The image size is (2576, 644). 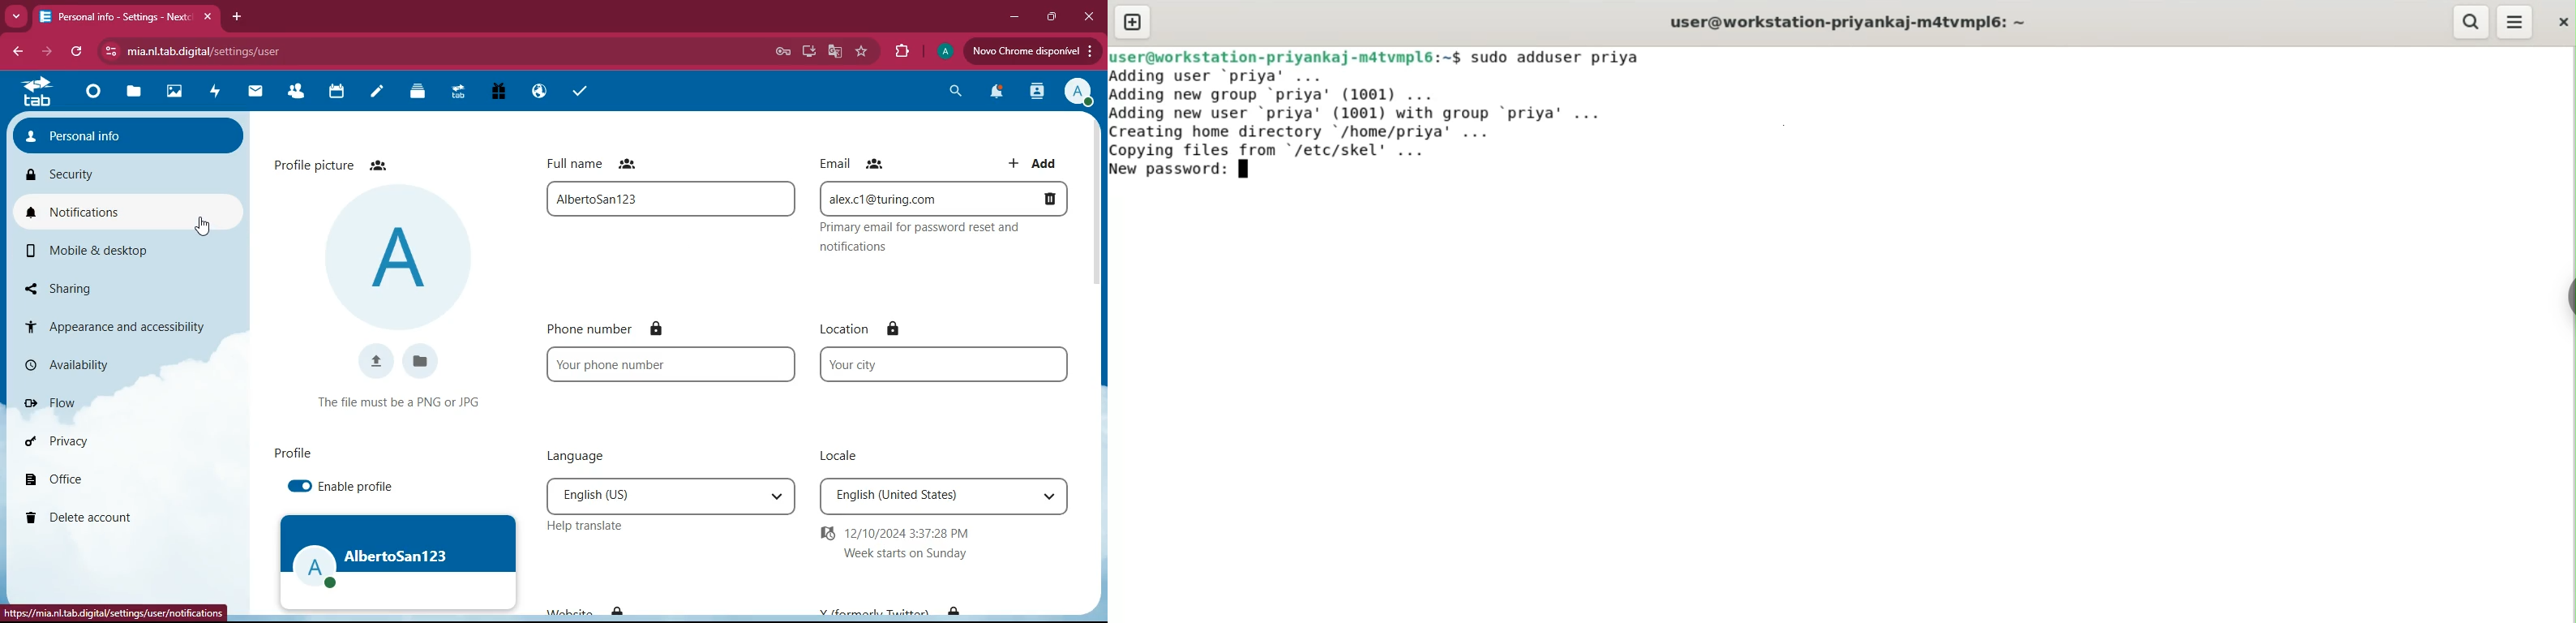 What do you see at coordinates (288, 449) in the screenshot?
I see `profile` at bounding box center [288, 449].